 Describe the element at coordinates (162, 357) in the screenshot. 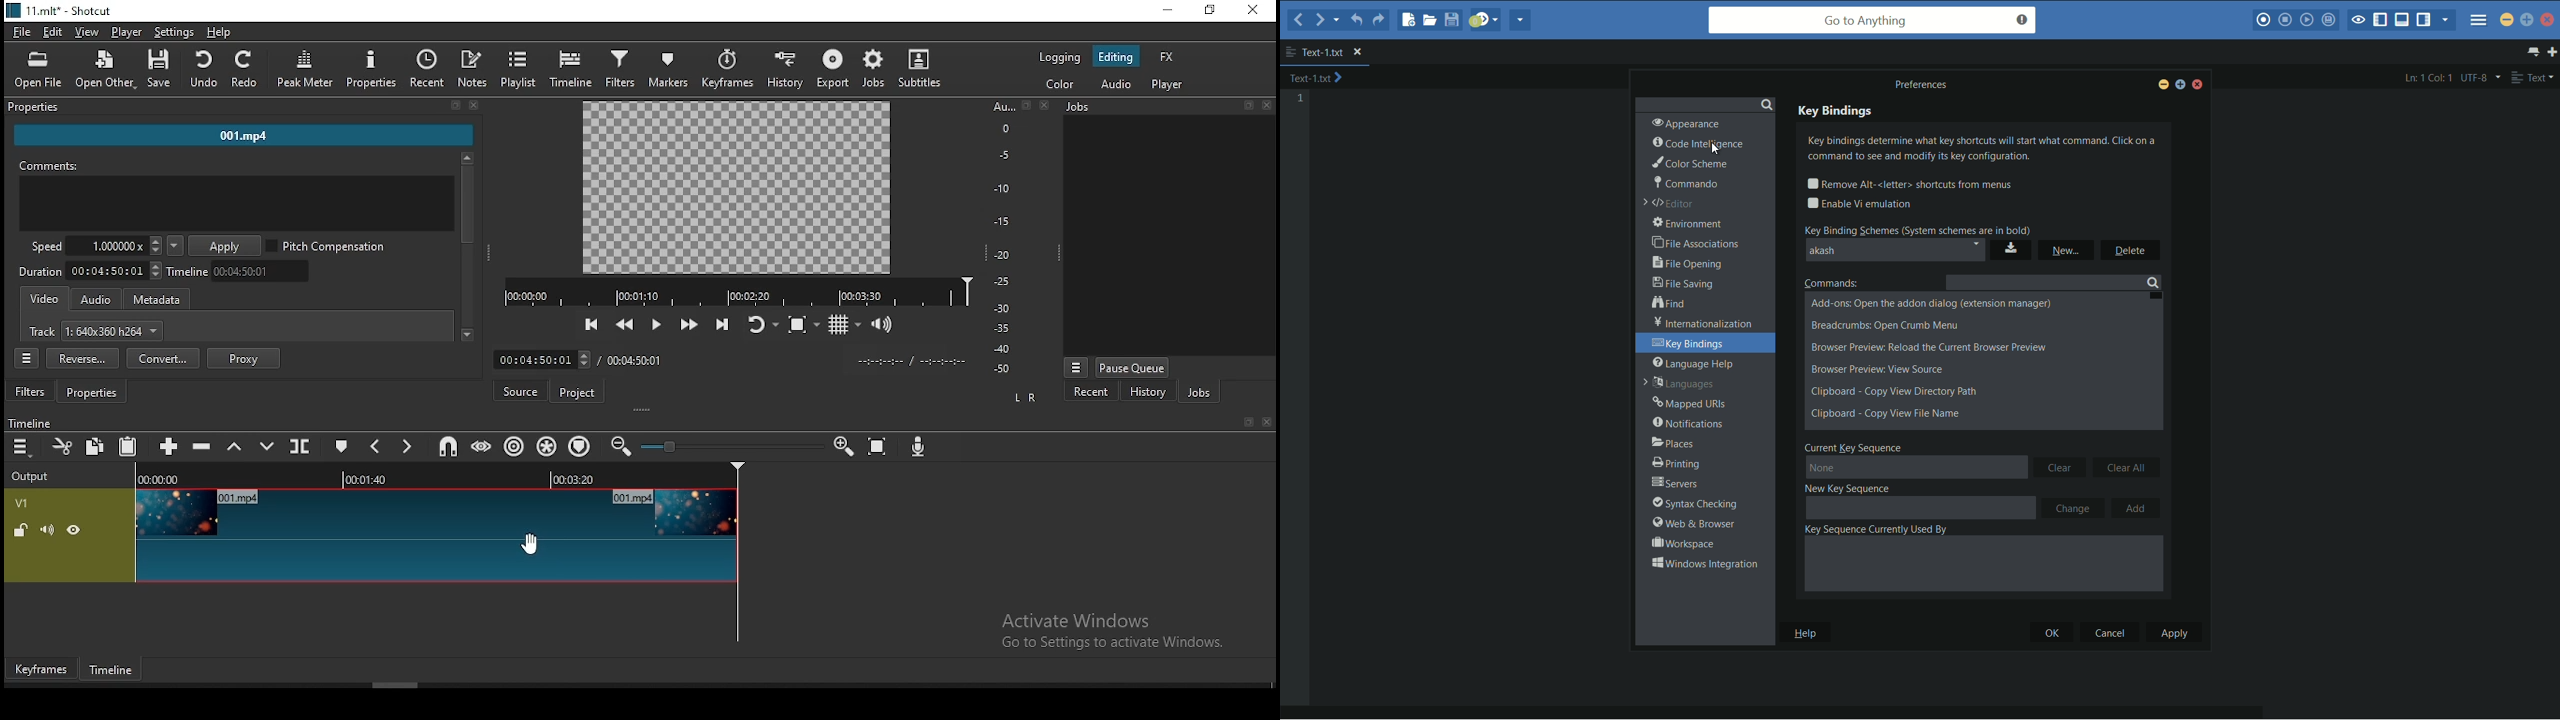

I see `convert` at that location.